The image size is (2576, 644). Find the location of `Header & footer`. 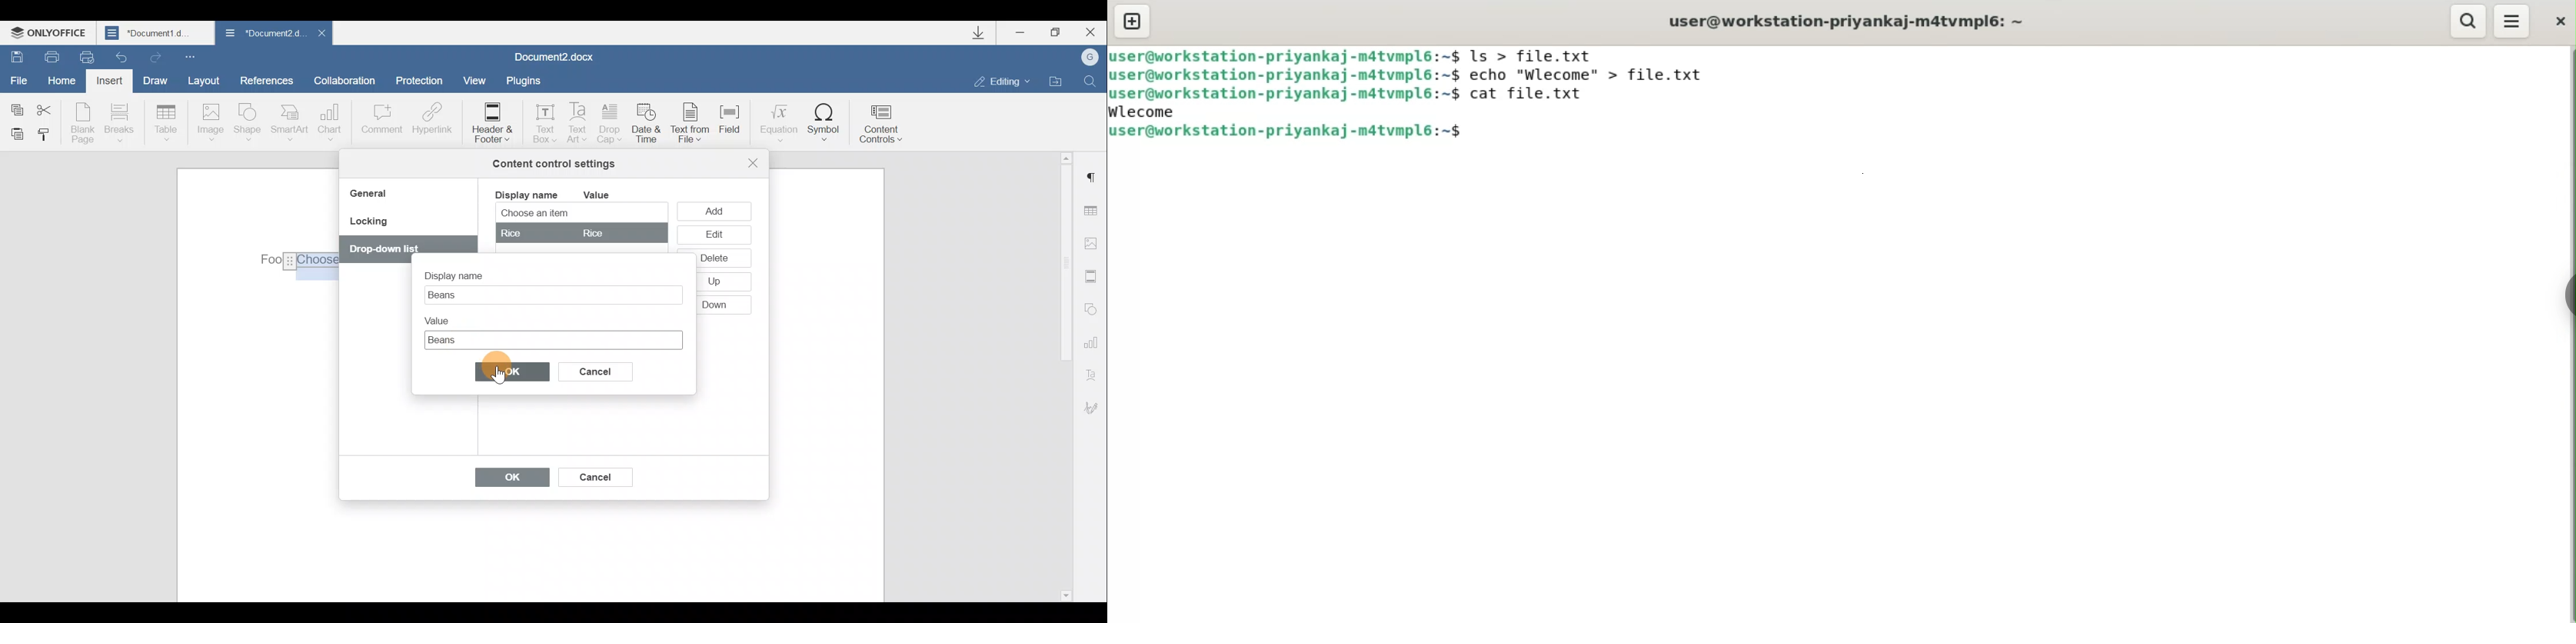

Header & footer is located at coordinates (491, 122).